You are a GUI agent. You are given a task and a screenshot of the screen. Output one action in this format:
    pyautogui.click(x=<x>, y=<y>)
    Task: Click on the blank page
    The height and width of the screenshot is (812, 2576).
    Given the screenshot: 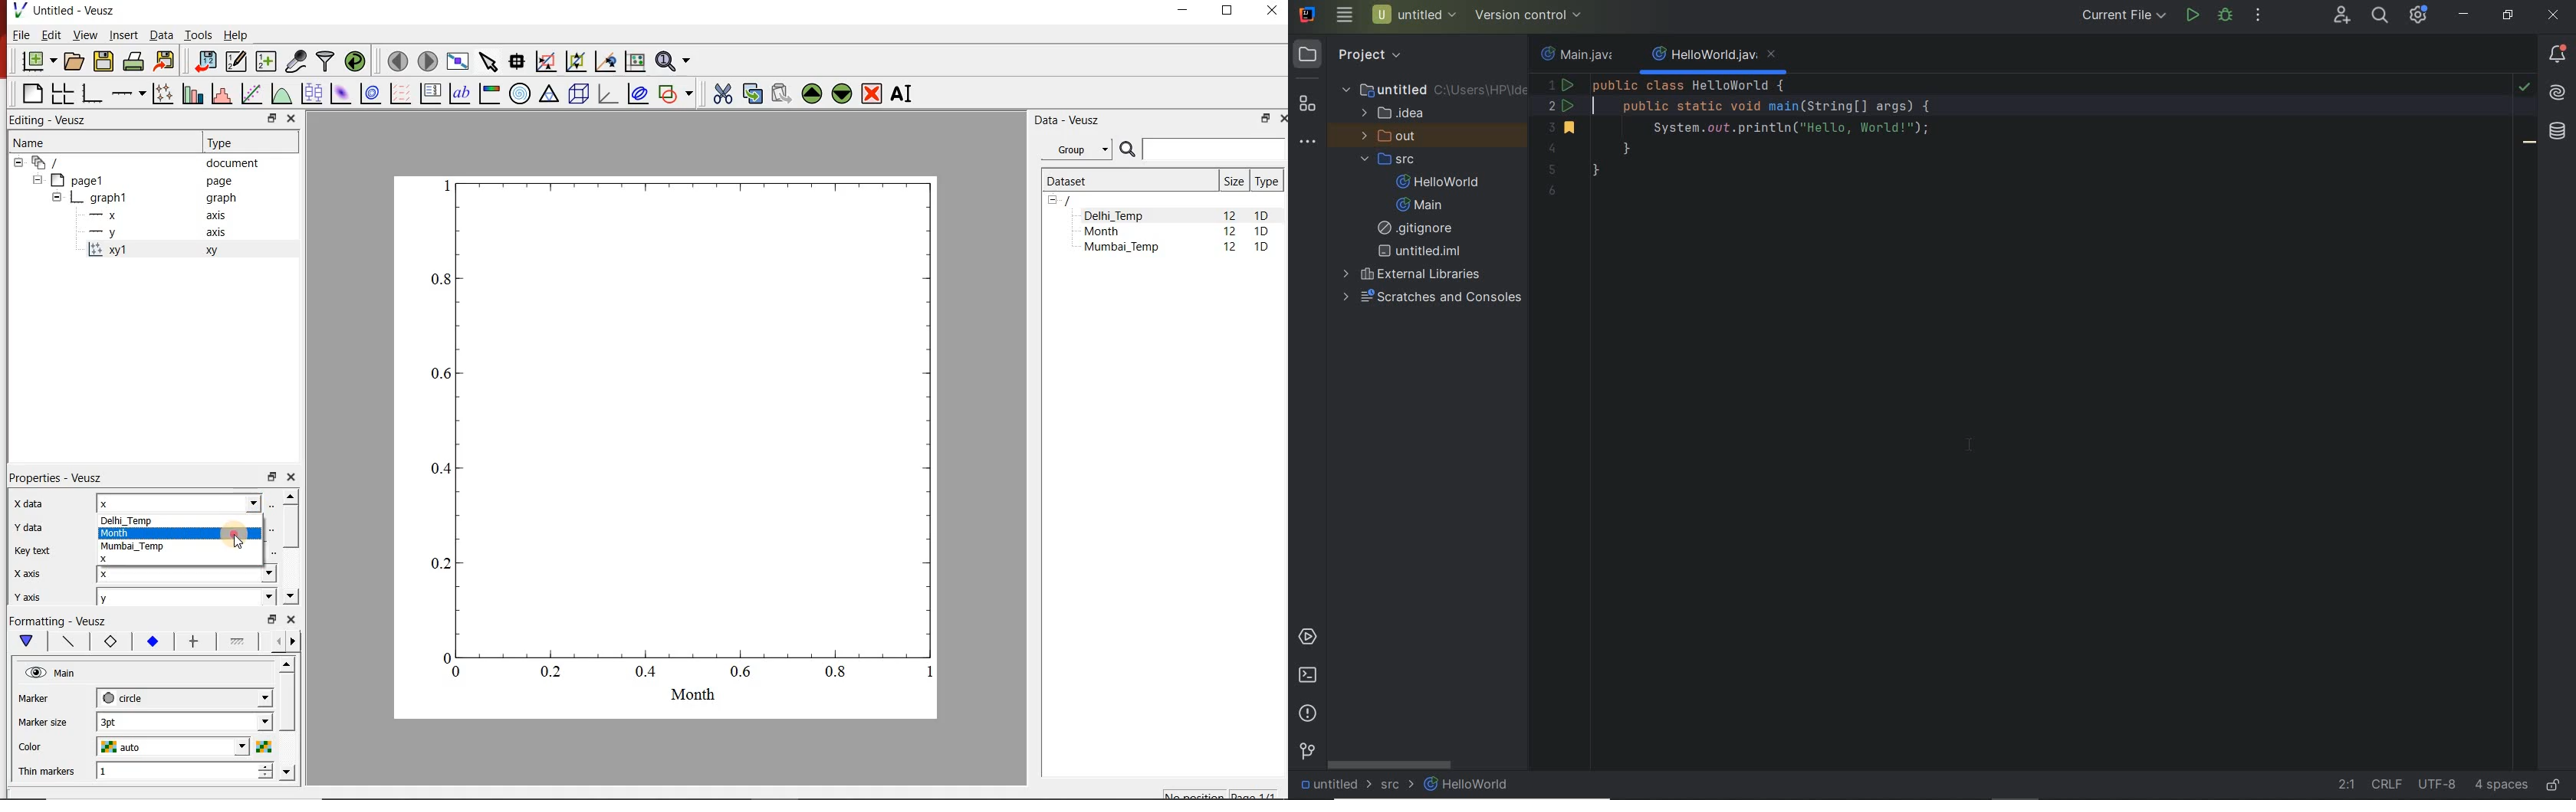 What is the action you would take?
    pyautogui.click(x=29, y=93)
    